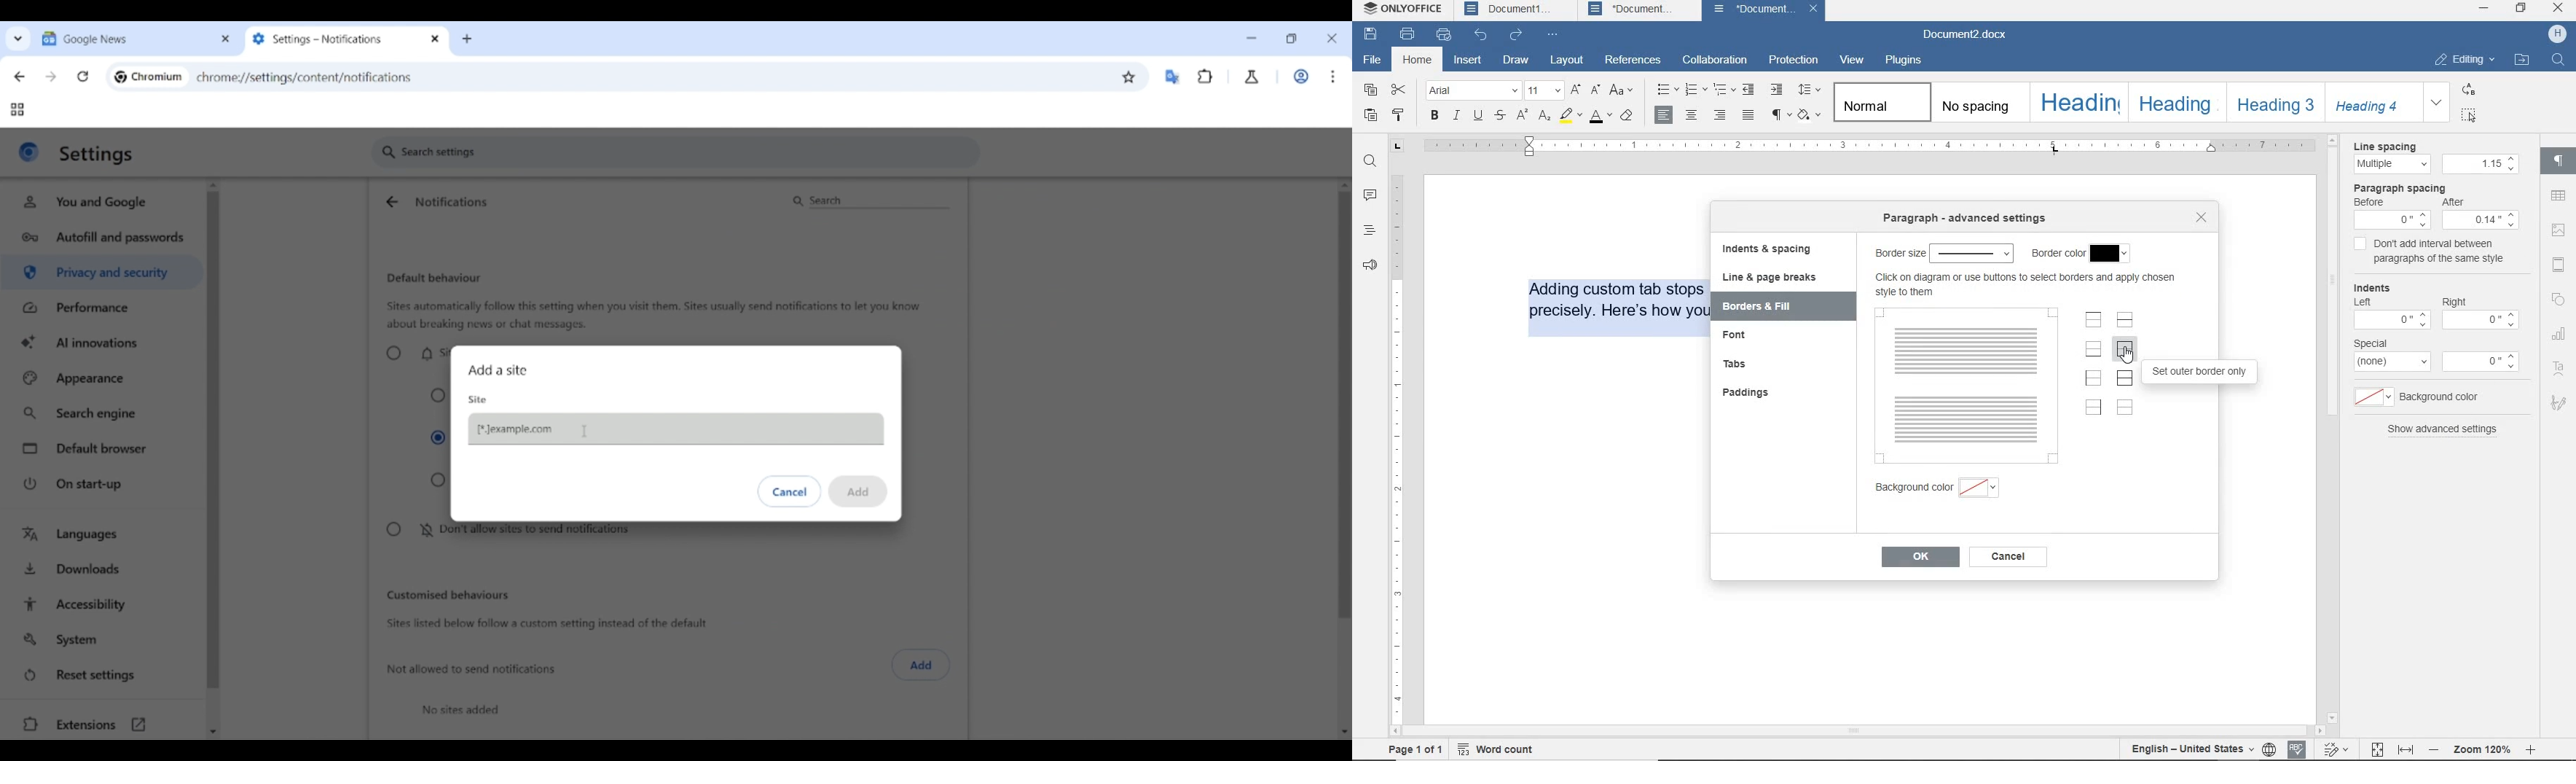 This screenshot has height=784, width=2576. I want to click on no spacing, so click(1977, 102).